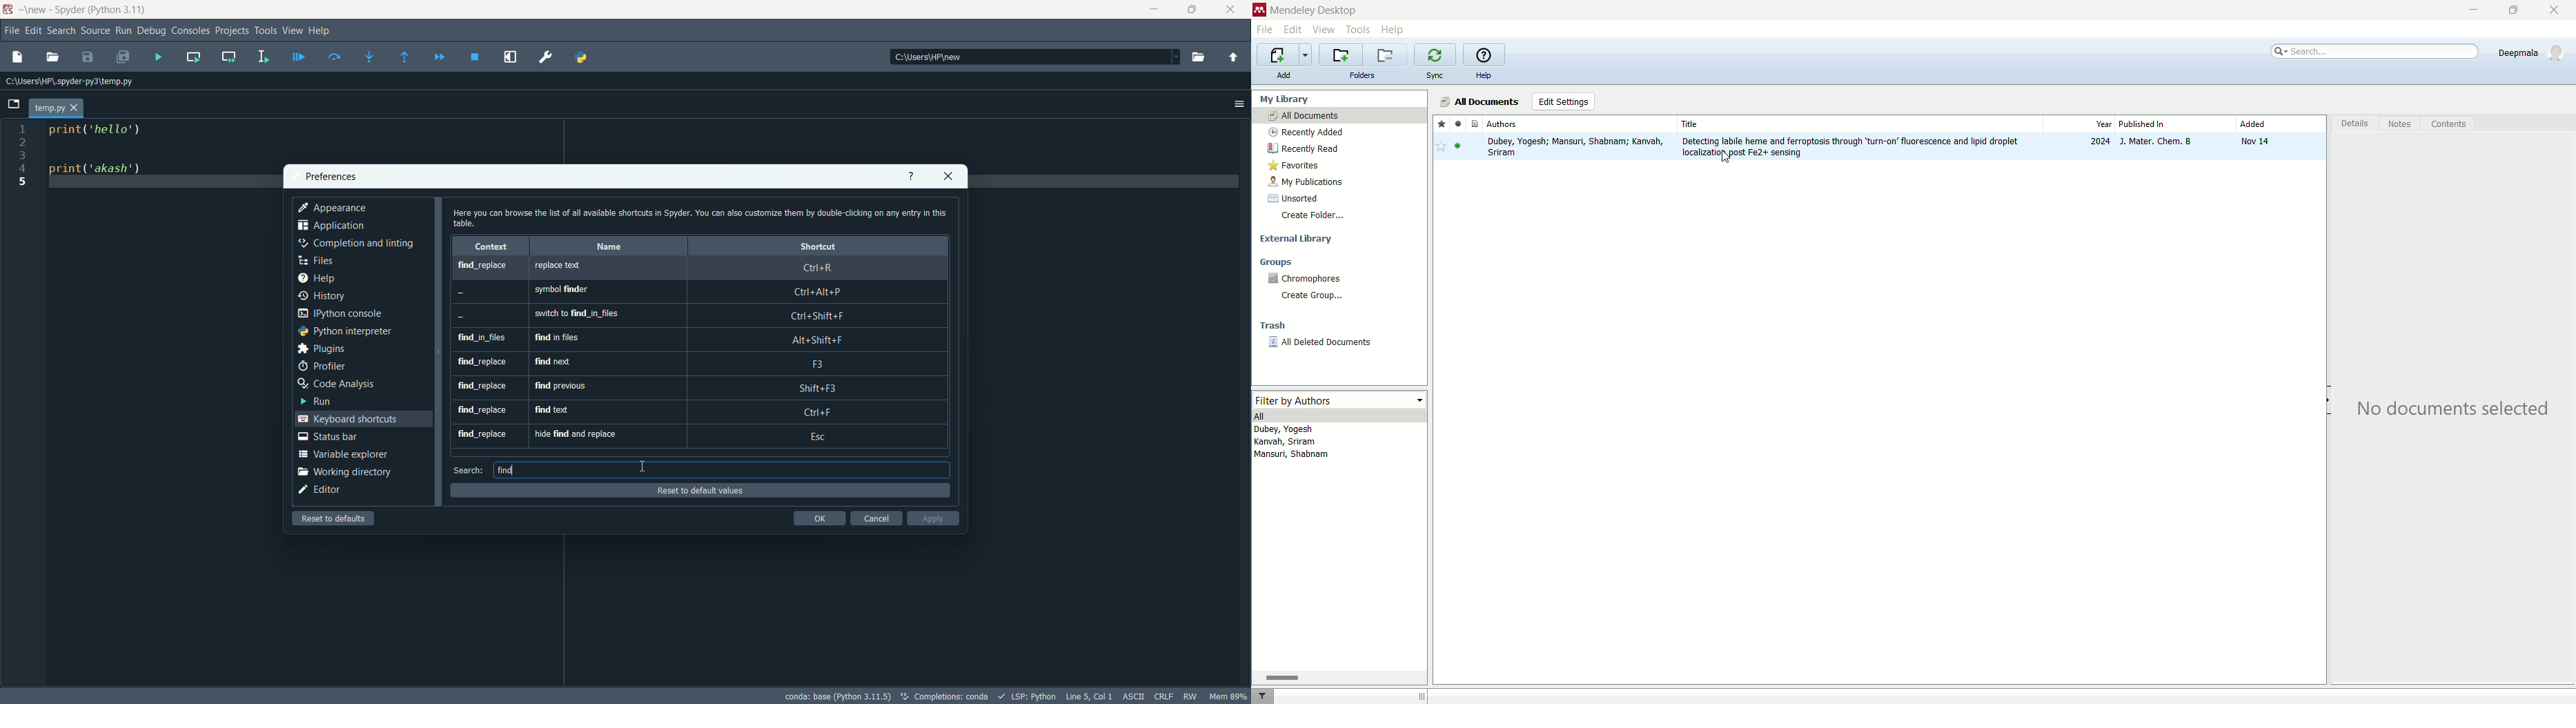 Image resolution: width=2576 pixels, height=728 pixels. What do you see at coordinates (693, 413) in the screenshot?
I see `find_replace, find text, ctrl+f` at bounding box center [693, 413].